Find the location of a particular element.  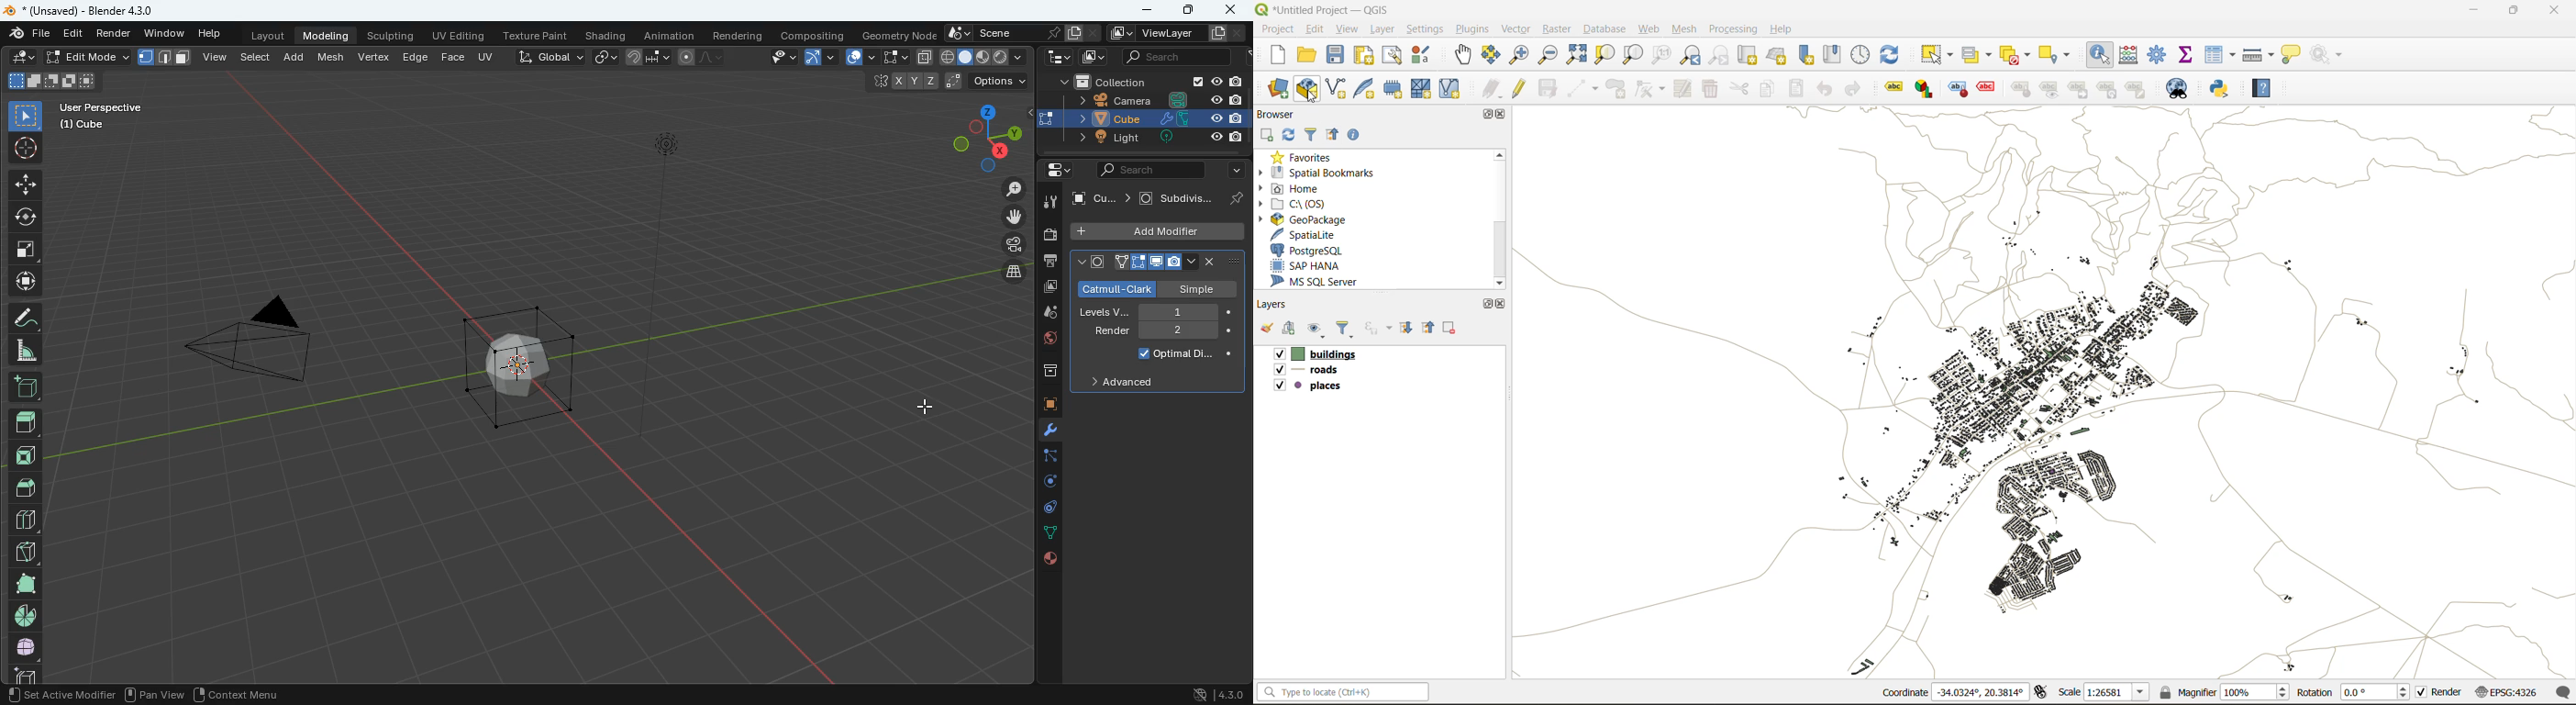

database is located at coordinates (1608, 30).